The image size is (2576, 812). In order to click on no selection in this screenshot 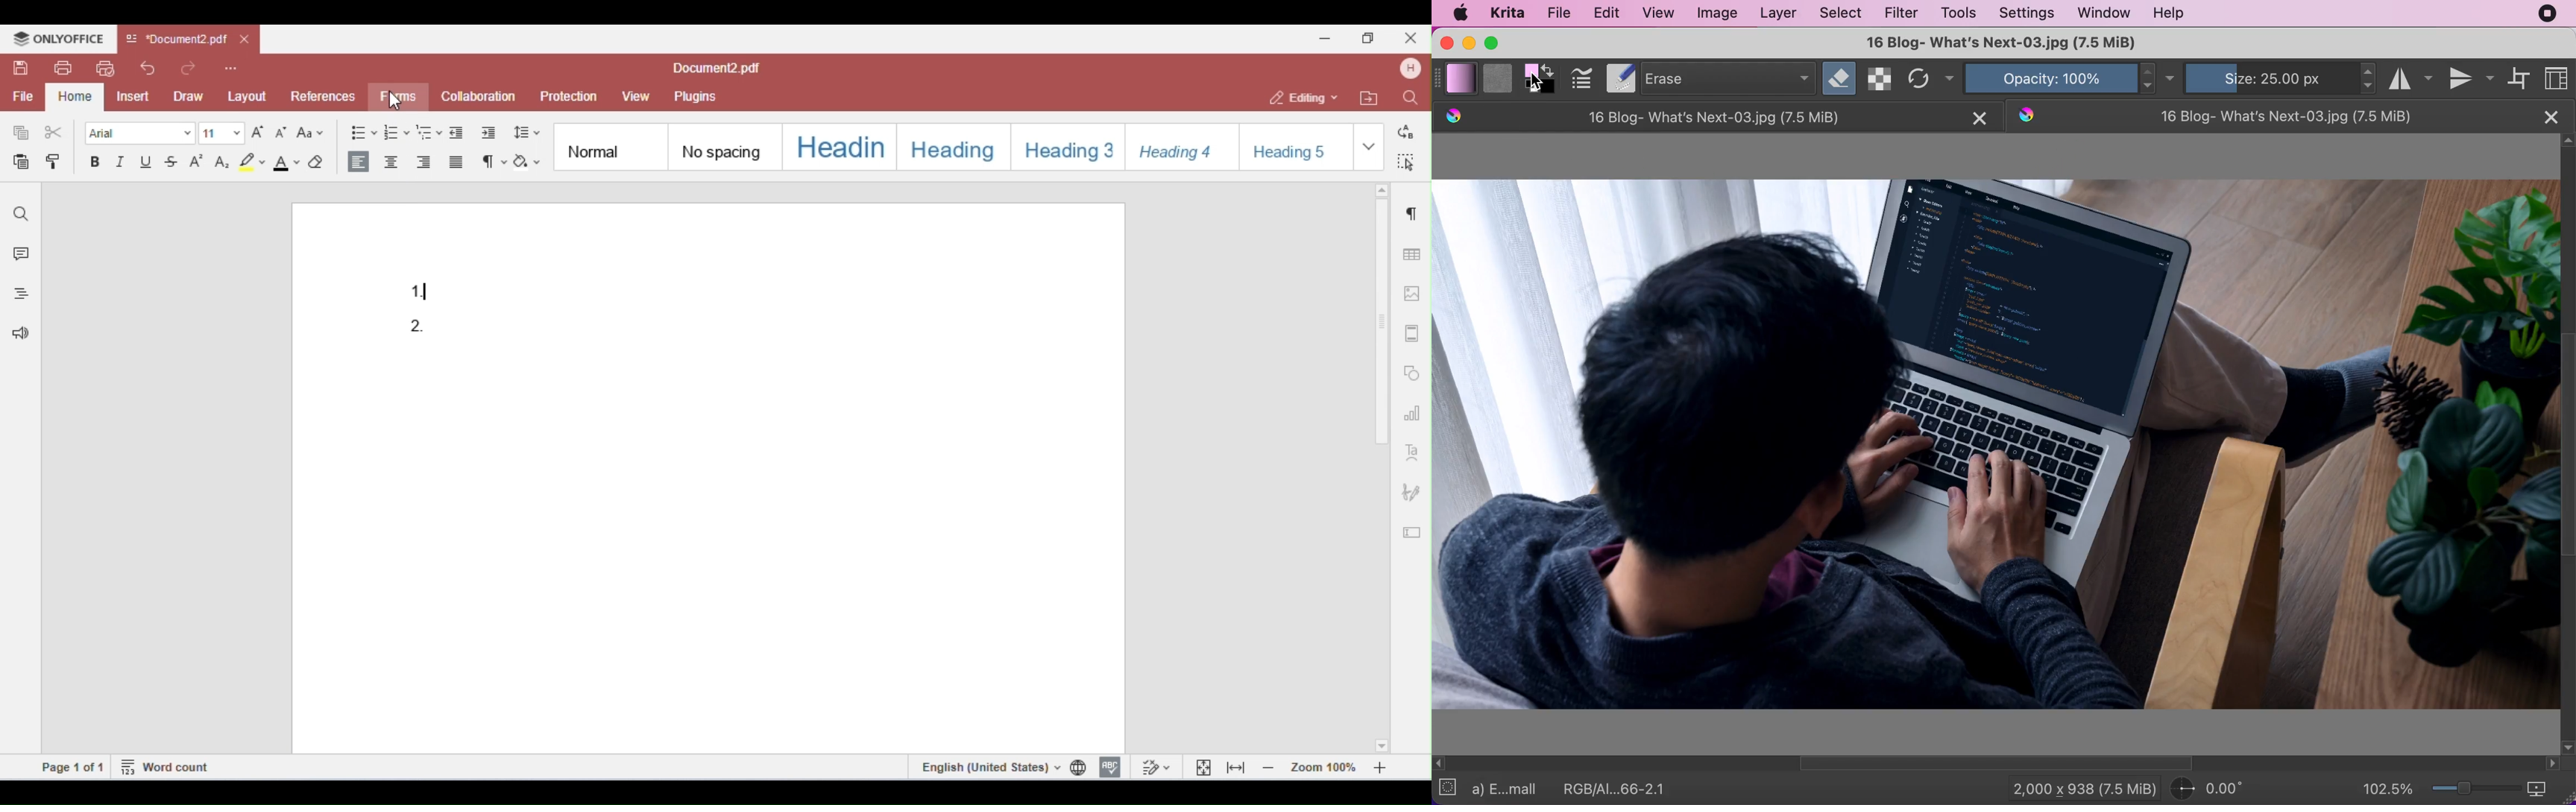, I will do `click(1451, 786)`.